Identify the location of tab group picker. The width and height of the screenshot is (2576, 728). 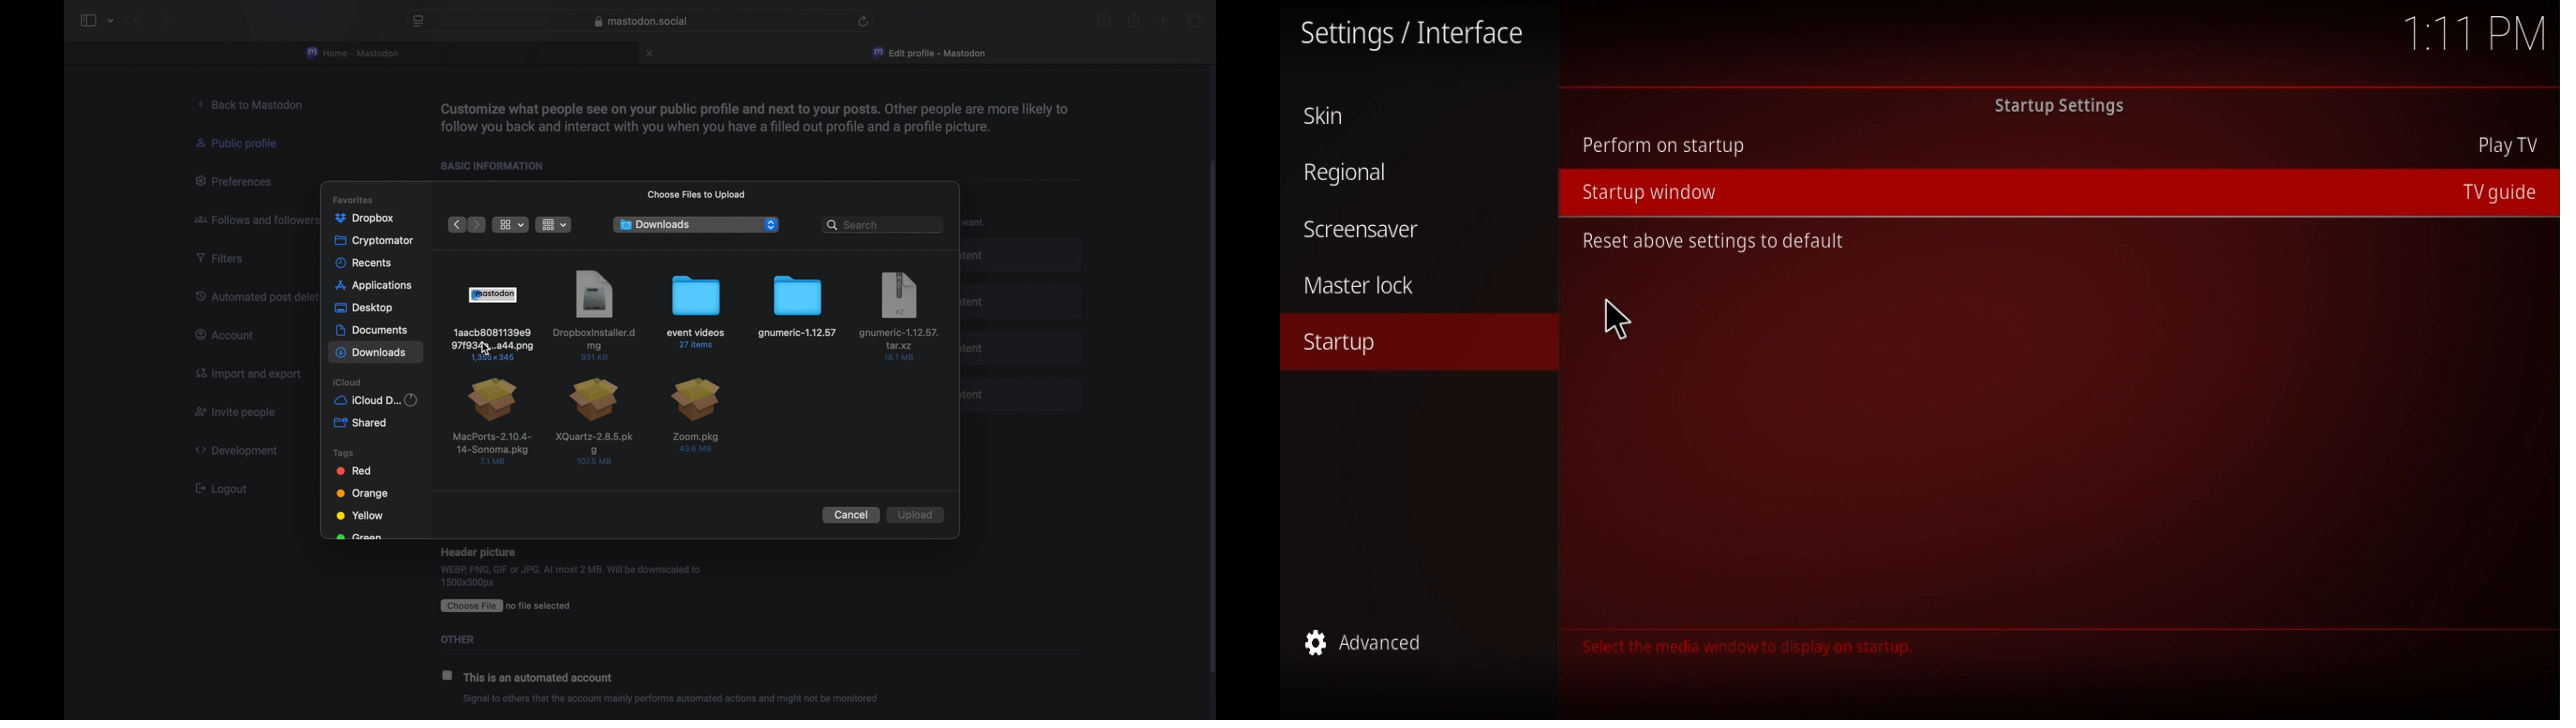
(111, 21).